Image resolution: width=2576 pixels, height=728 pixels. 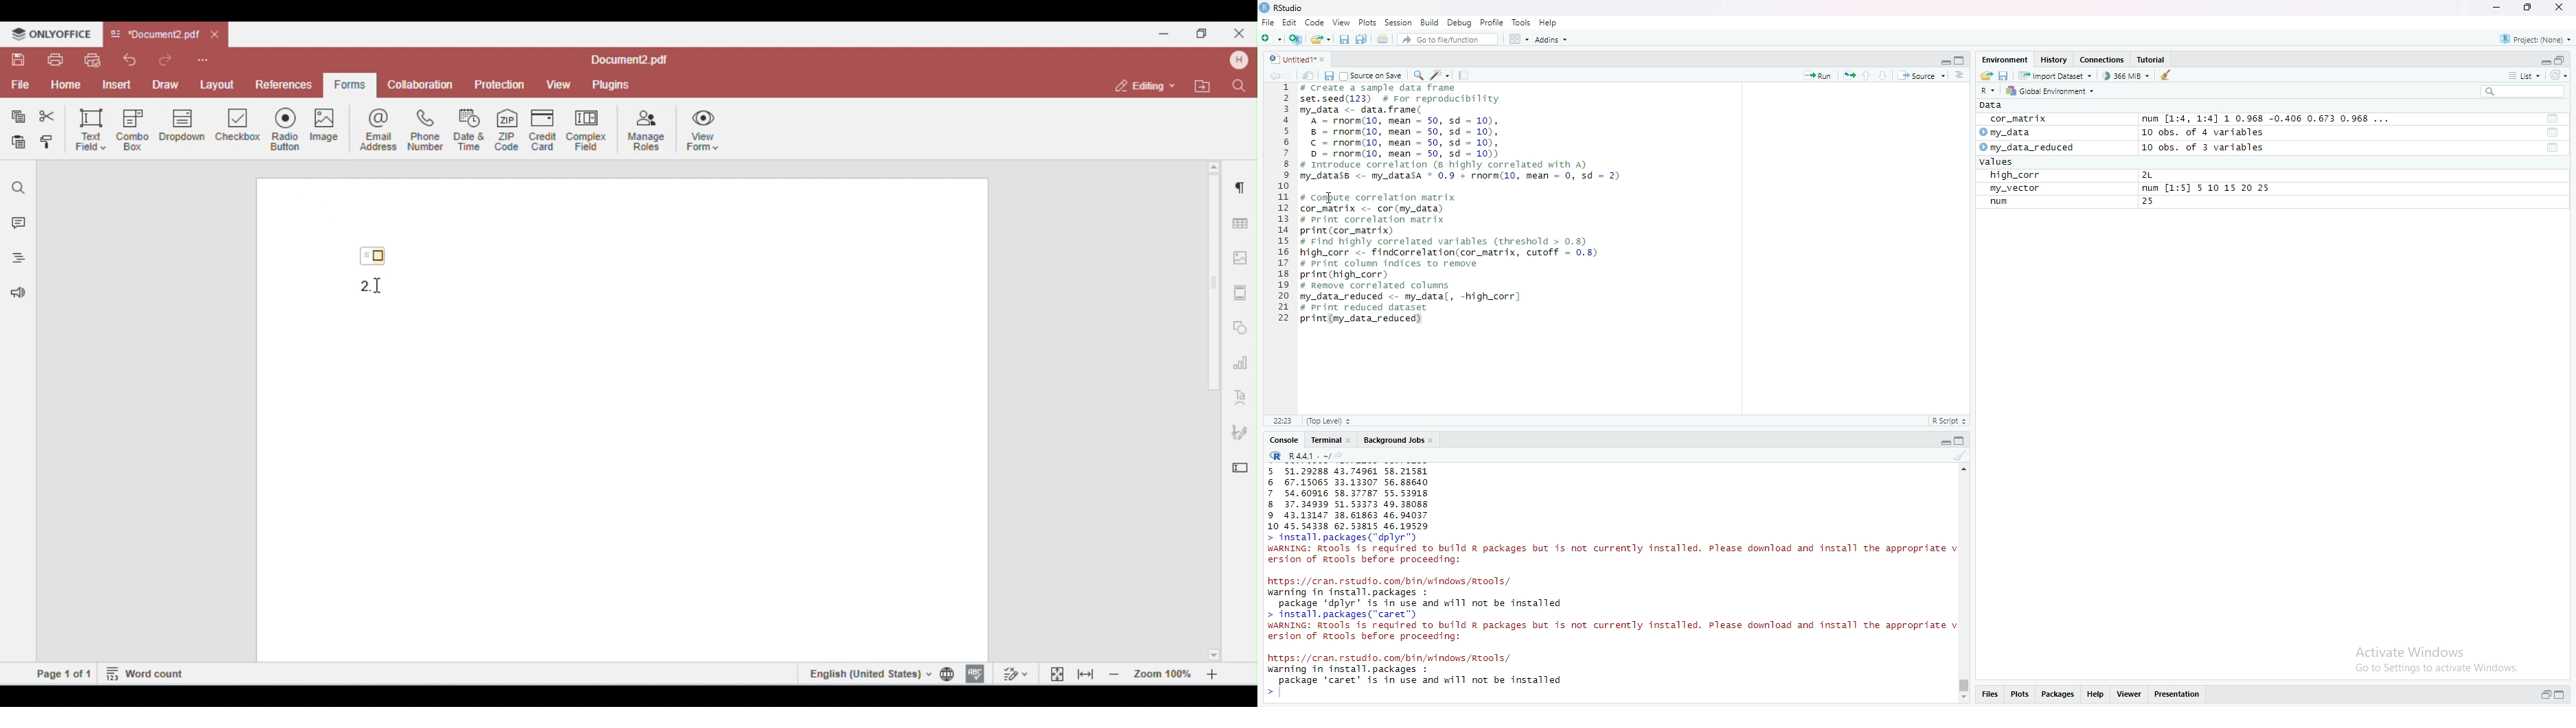 I want to click on my_data 10 obs. of 4 variables, so click(x=2122, y=132).